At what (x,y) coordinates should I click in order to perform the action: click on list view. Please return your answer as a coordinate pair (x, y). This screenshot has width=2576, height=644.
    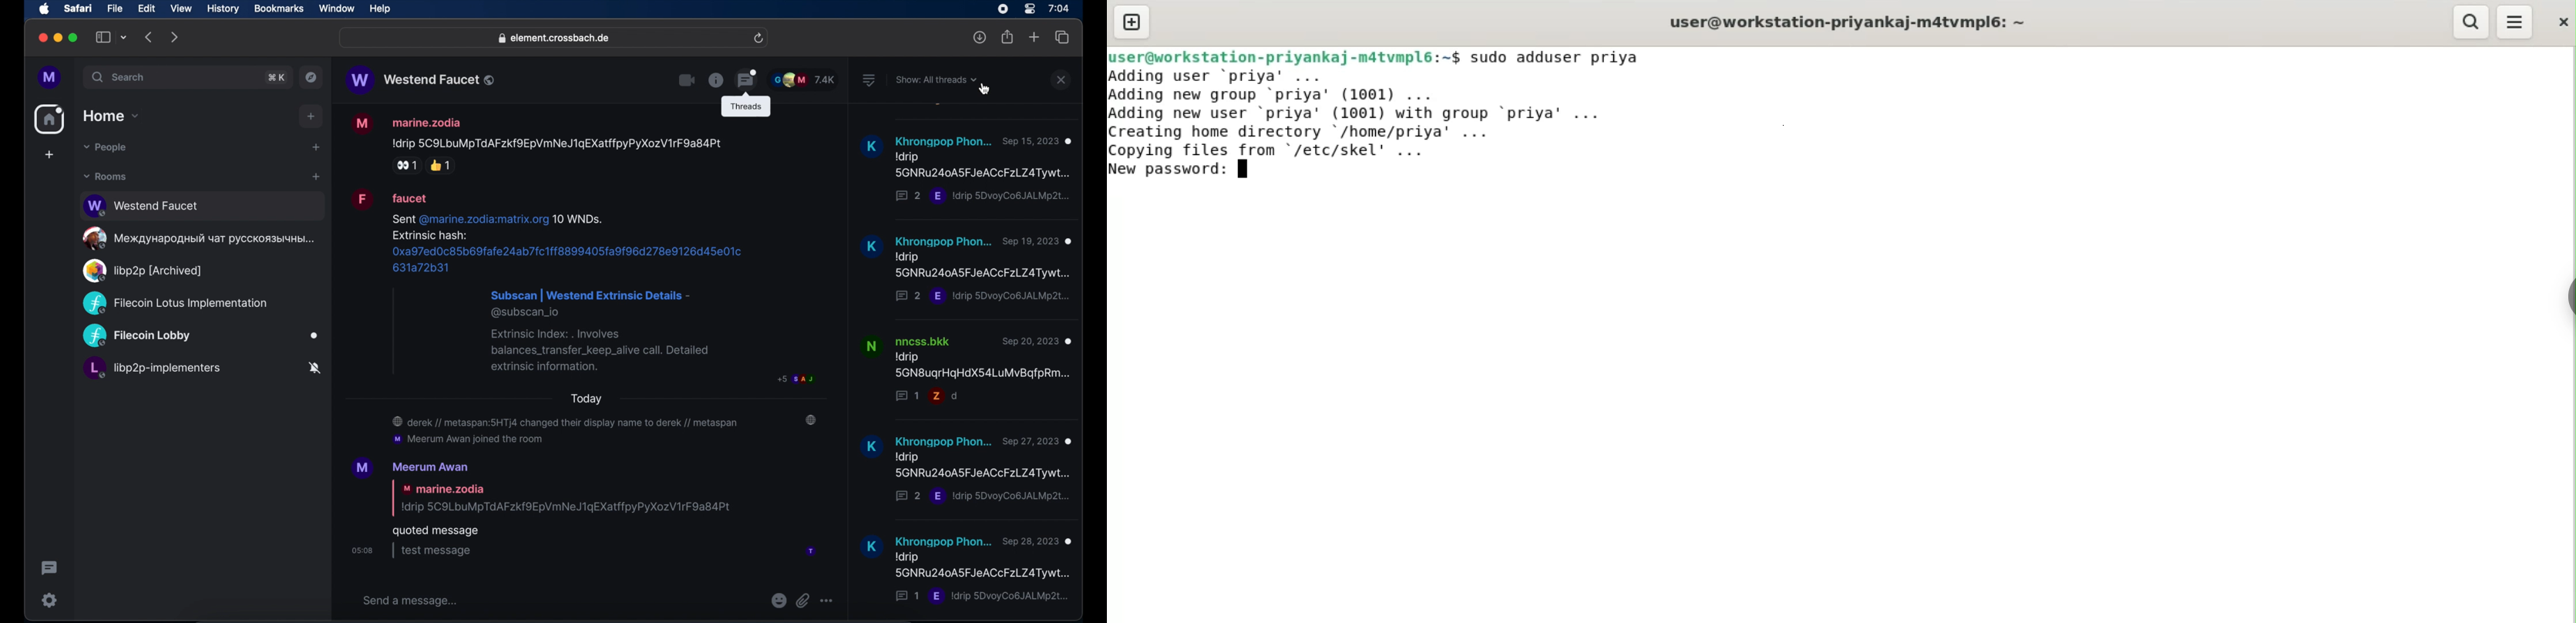
    Looking at the image, I should click on (869, 80).